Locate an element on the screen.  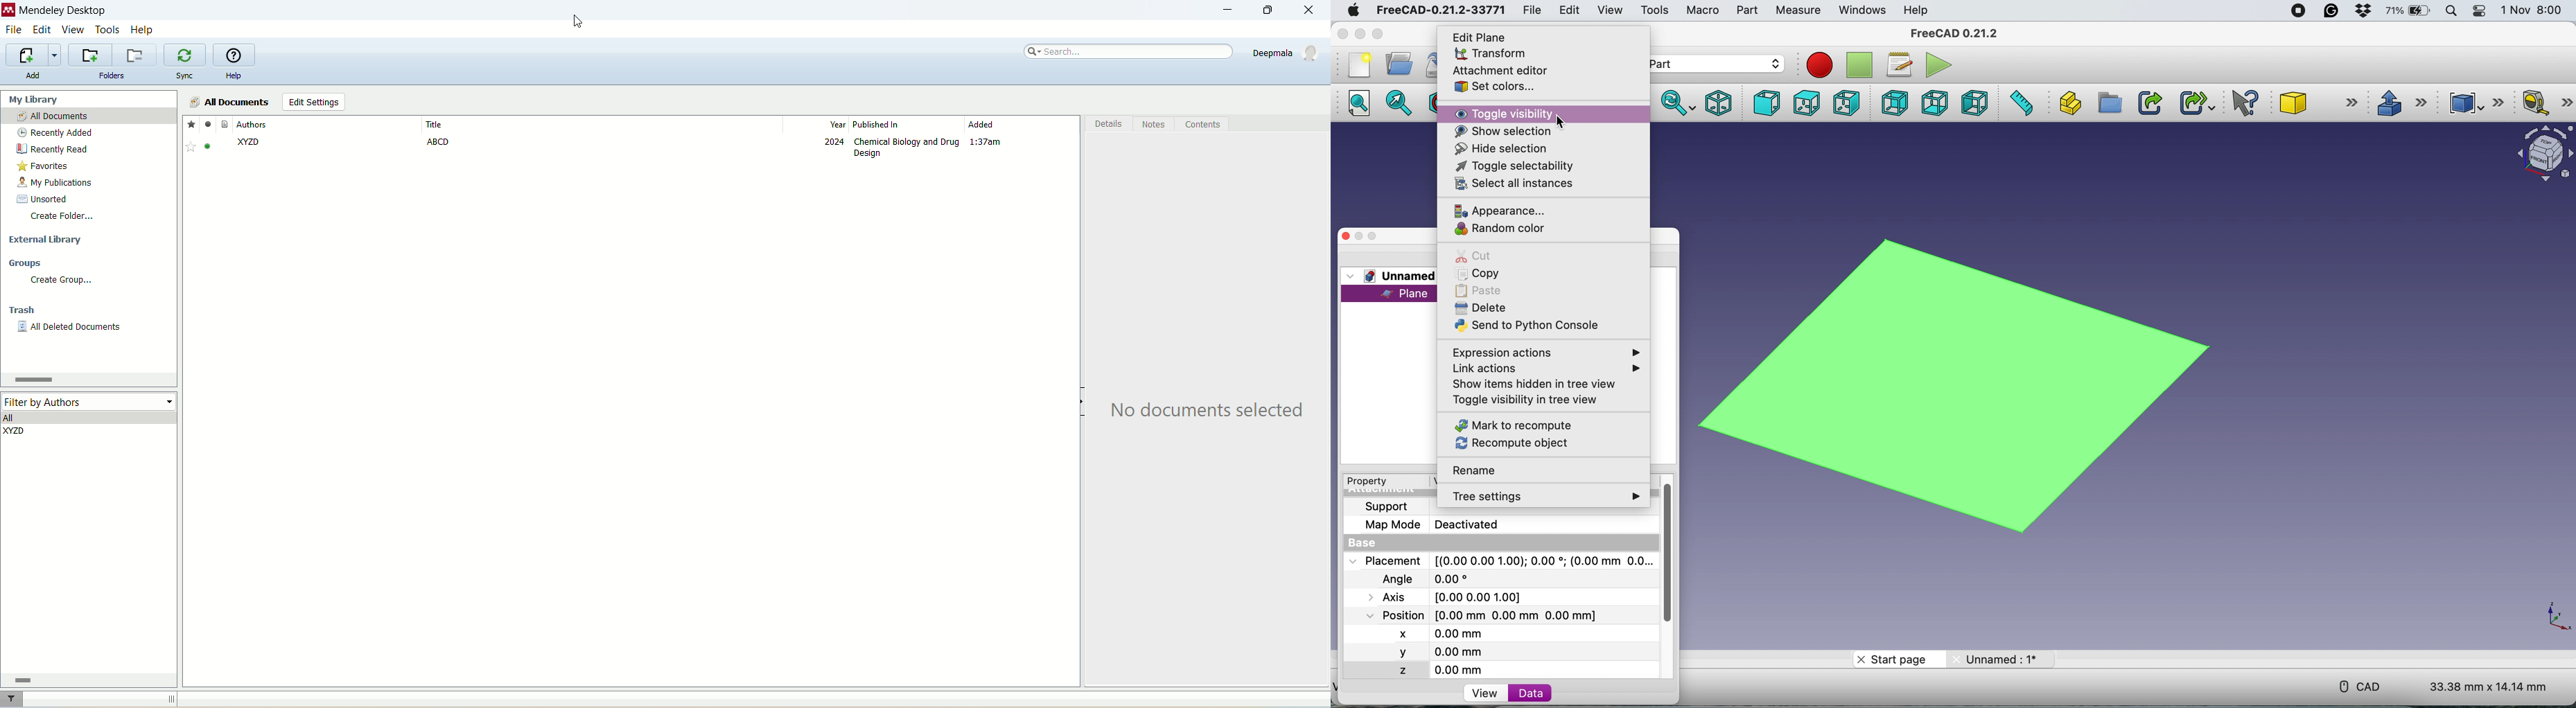
FreeCAD 0.21.2 is located at coordinates (1959, 34).